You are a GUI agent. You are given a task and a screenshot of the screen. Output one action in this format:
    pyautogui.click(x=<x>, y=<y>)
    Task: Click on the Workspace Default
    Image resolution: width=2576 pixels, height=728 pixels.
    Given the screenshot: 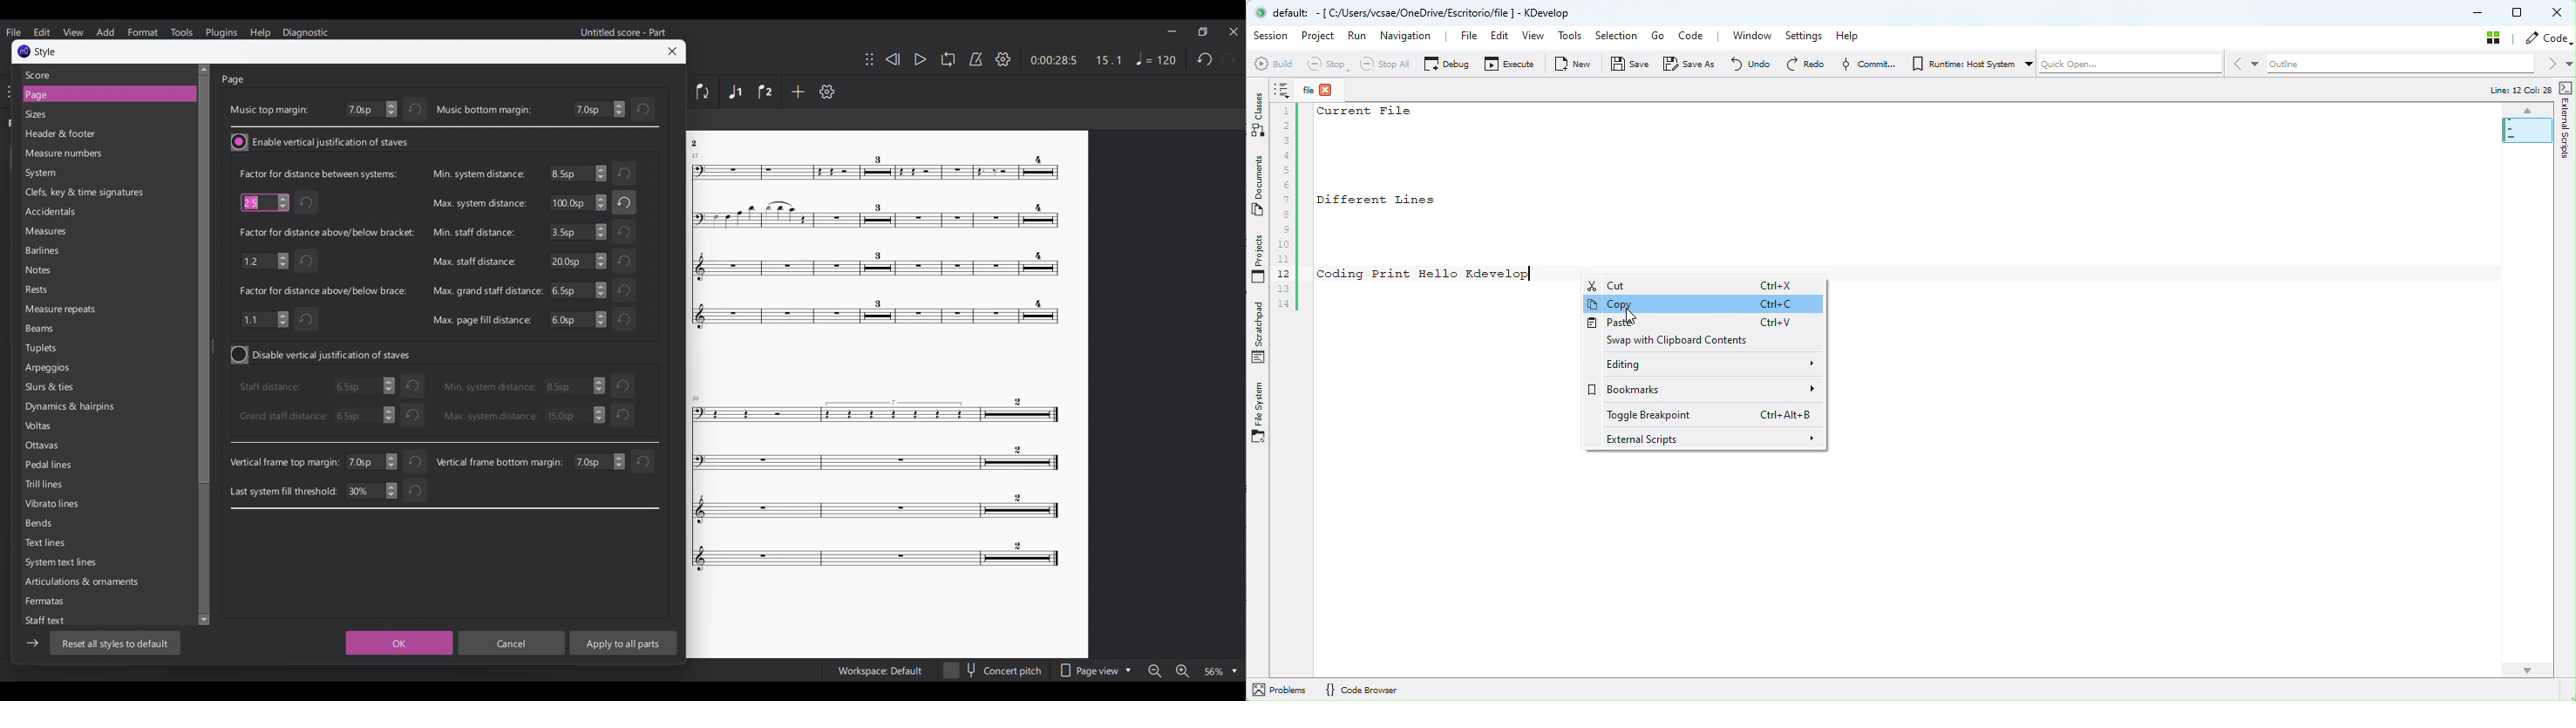 What is the action you would take?
    pyautogui.click(x=880, y=671)
    